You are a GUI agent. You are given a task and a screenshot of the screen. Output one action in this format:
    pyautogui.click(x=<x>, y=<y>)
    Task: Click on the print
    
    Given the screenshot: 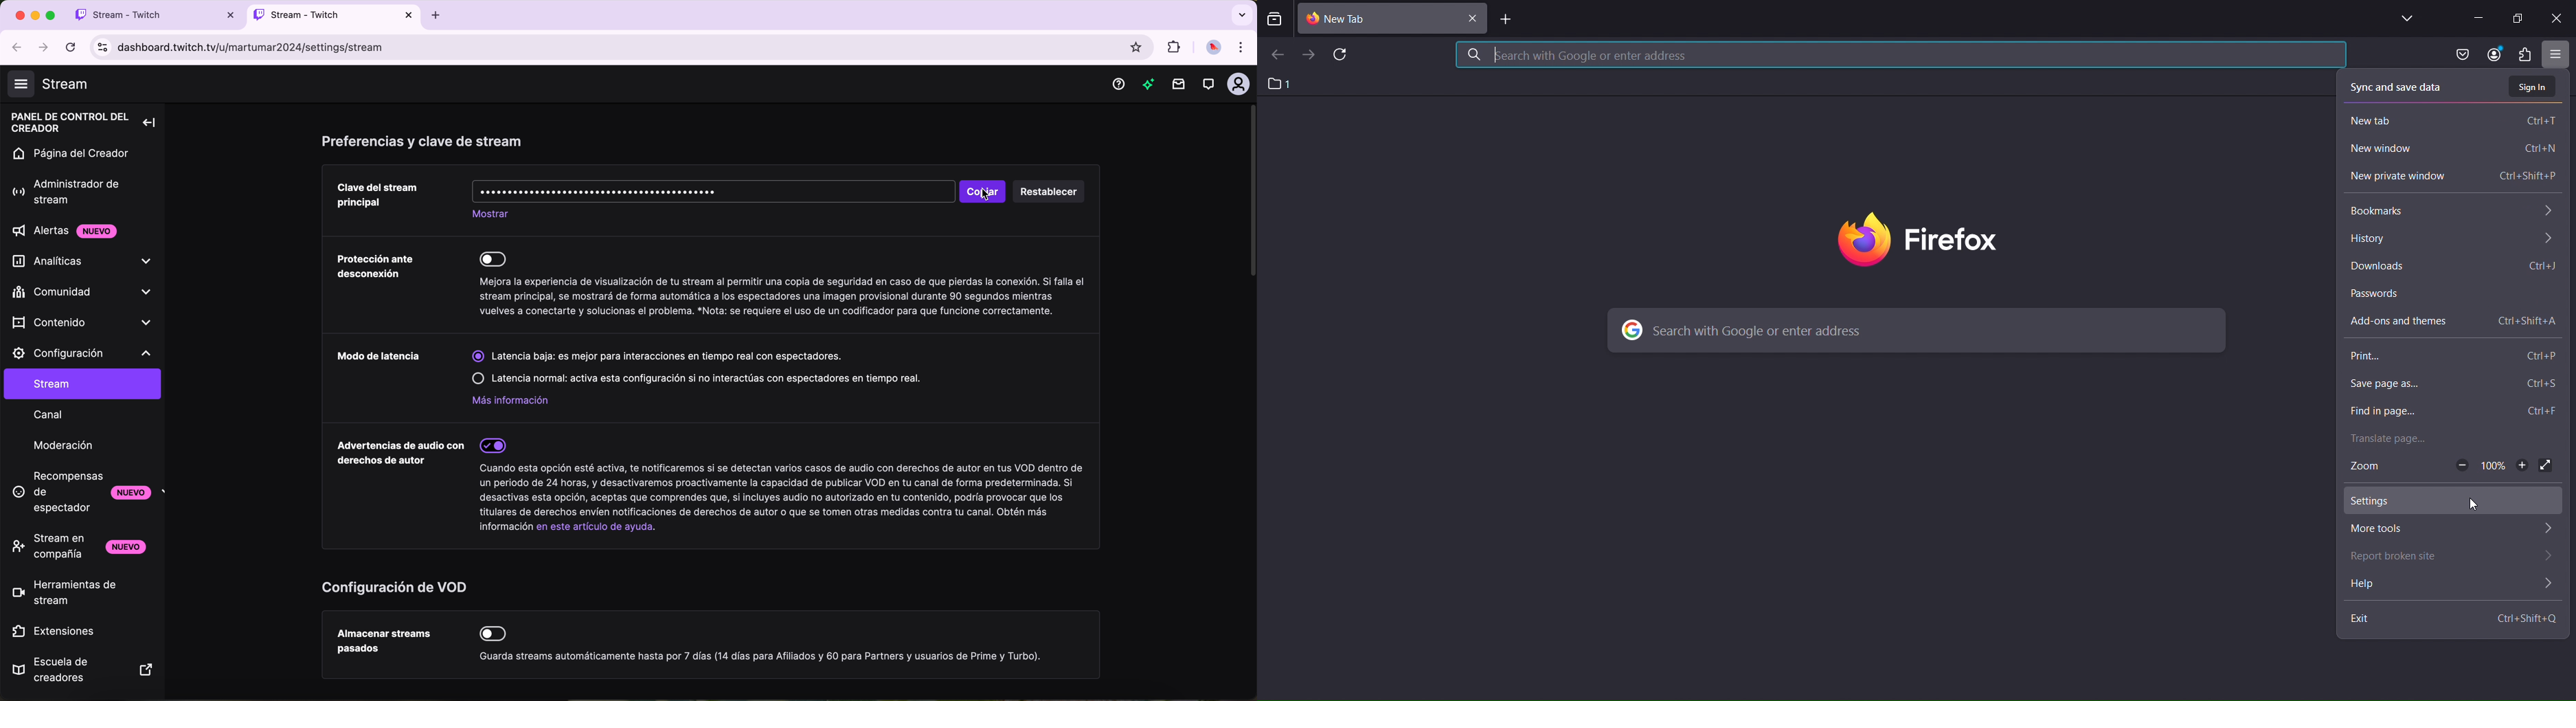 What is the action you would take?
    pyautogui.click(x=2448, y=357)
    